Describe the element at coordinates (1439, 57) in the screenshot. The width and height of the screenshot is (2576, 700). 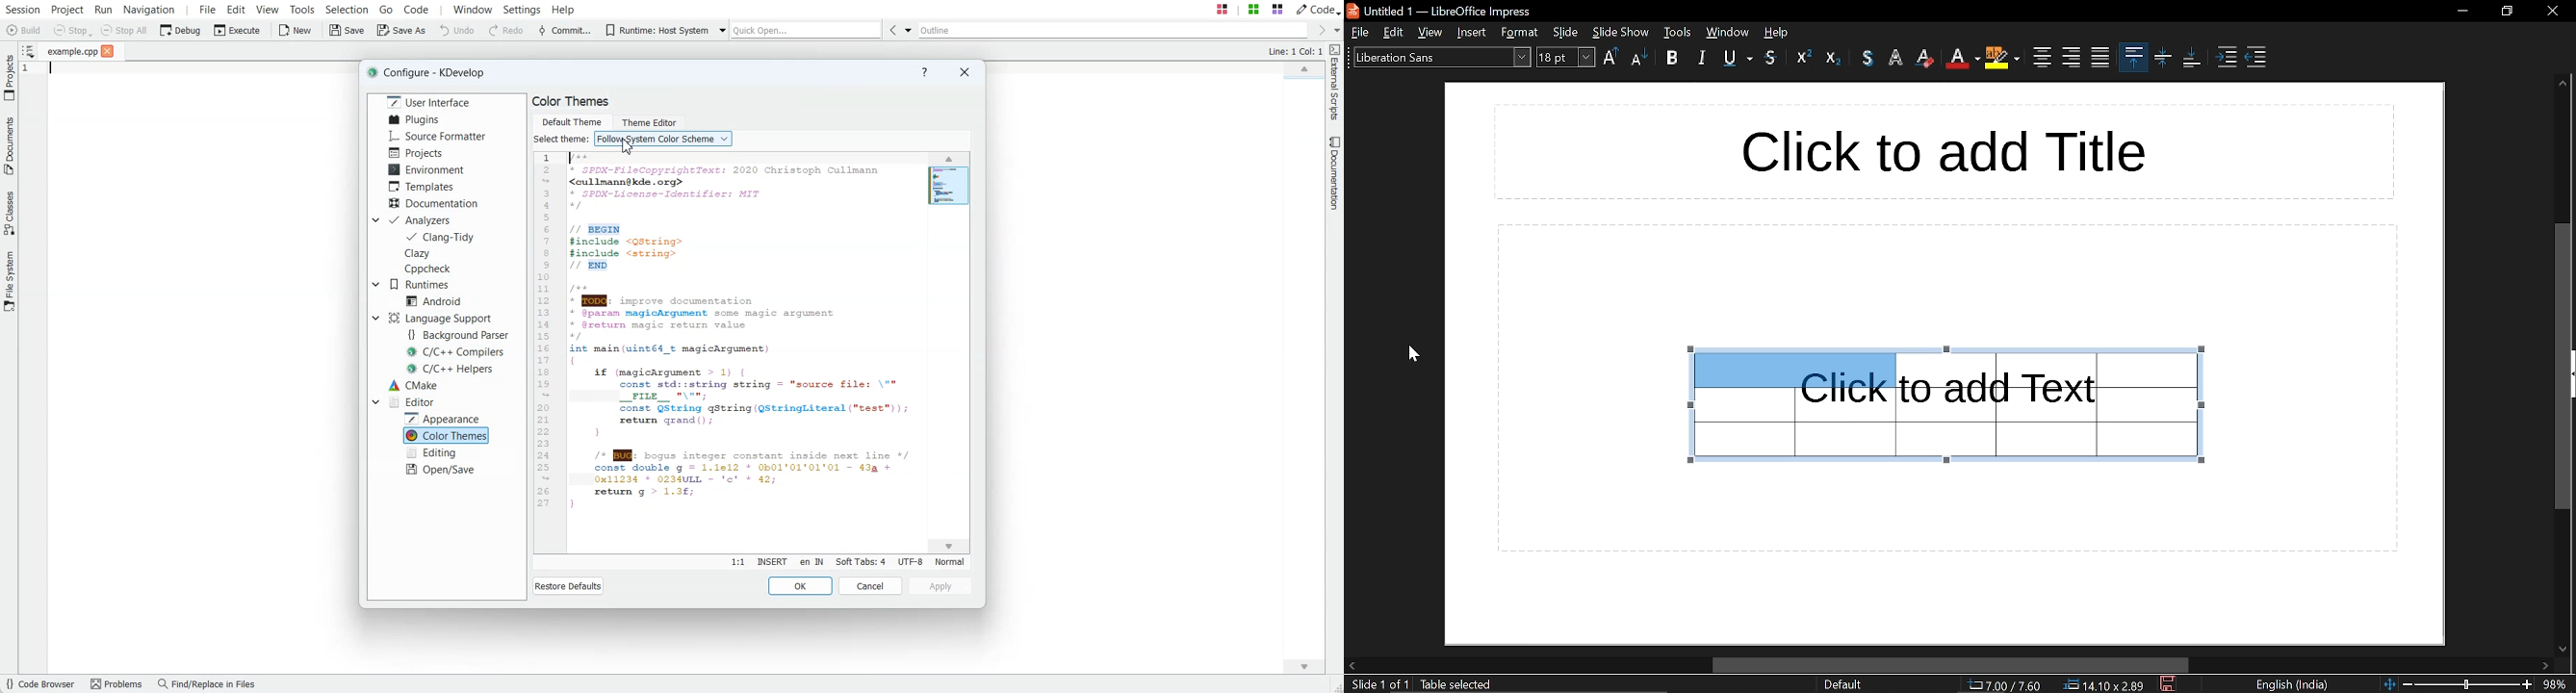
I see `text style` at that location.